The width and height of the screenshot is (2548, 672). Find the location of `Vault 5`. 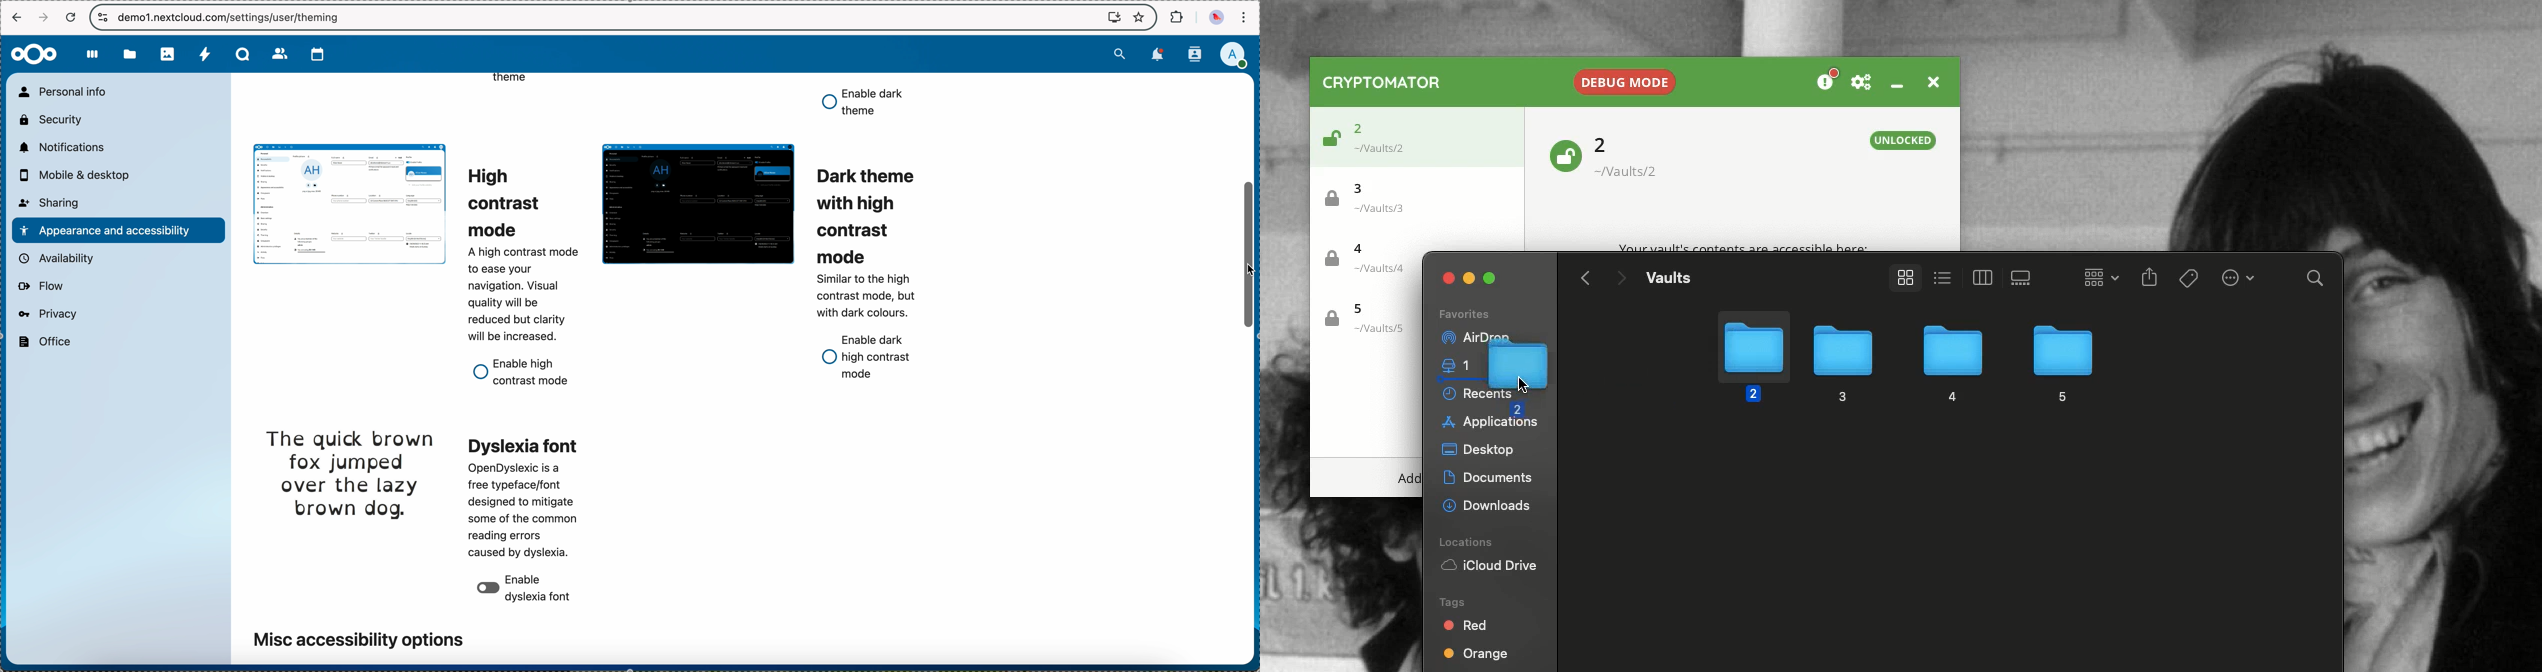

Vault 5 is located at coordinates (1364, 319).